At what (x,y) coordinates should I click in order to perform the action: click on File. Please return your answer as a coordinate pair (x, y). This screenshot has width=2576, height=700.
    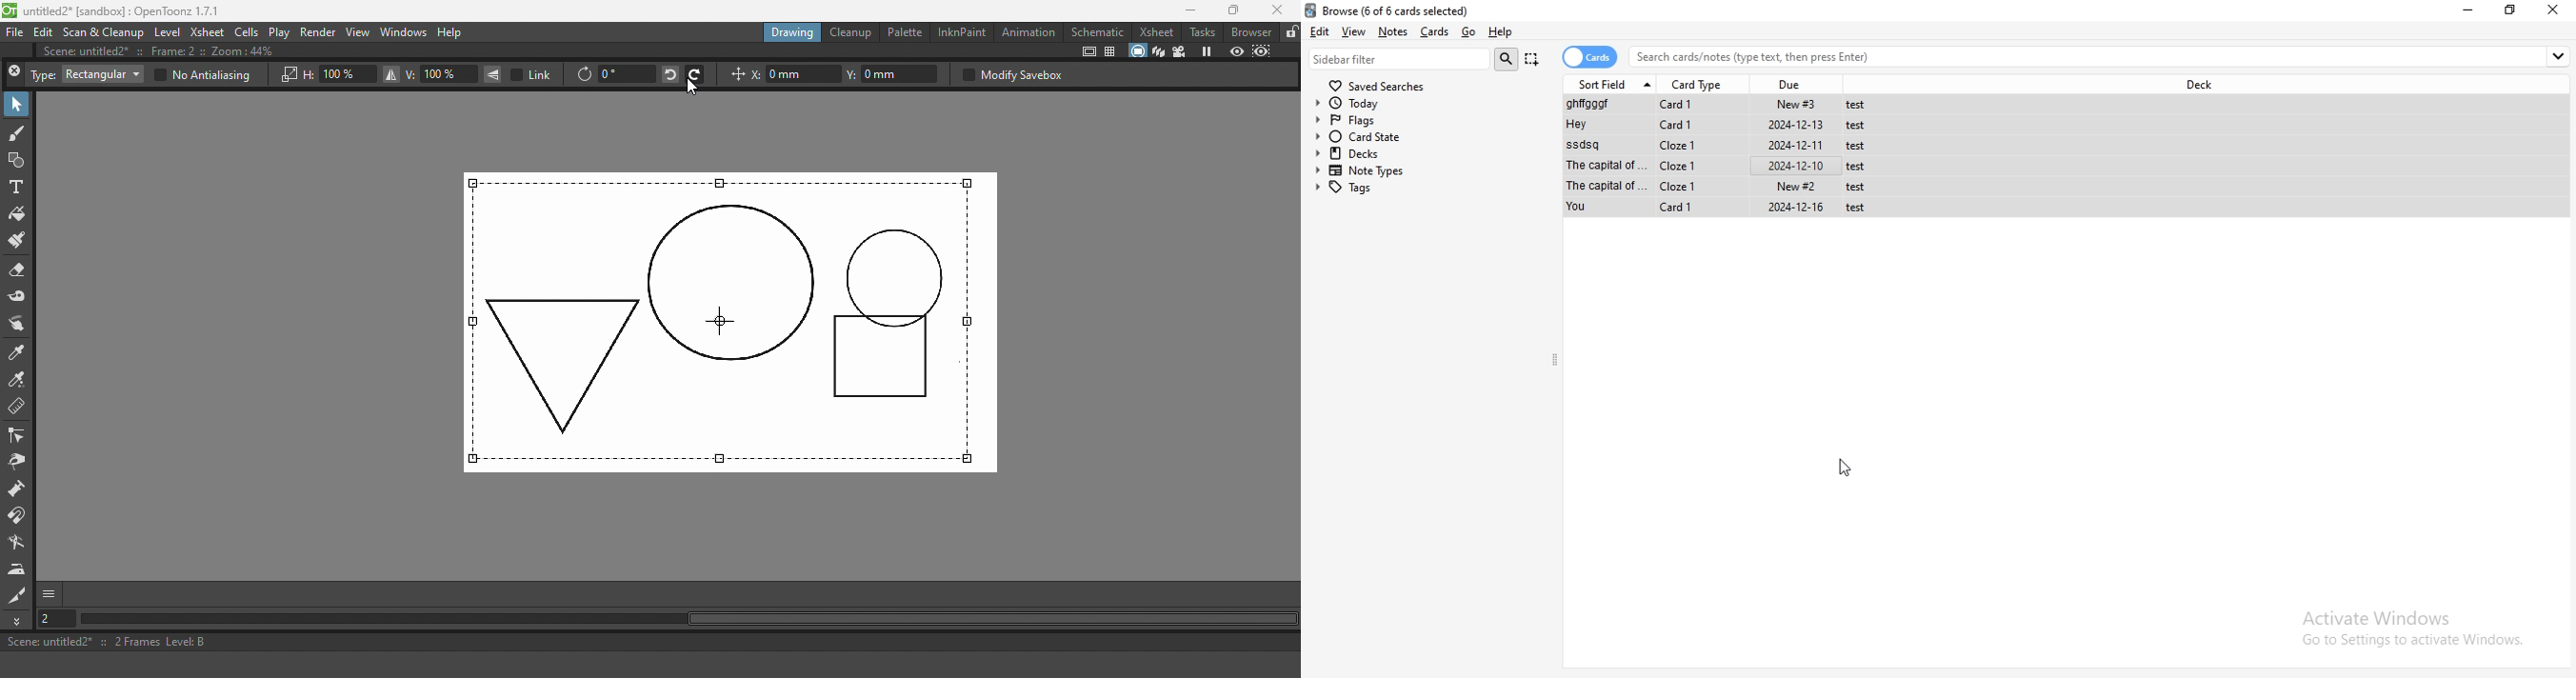
    Looking at the image, I should click on (1726, 126).